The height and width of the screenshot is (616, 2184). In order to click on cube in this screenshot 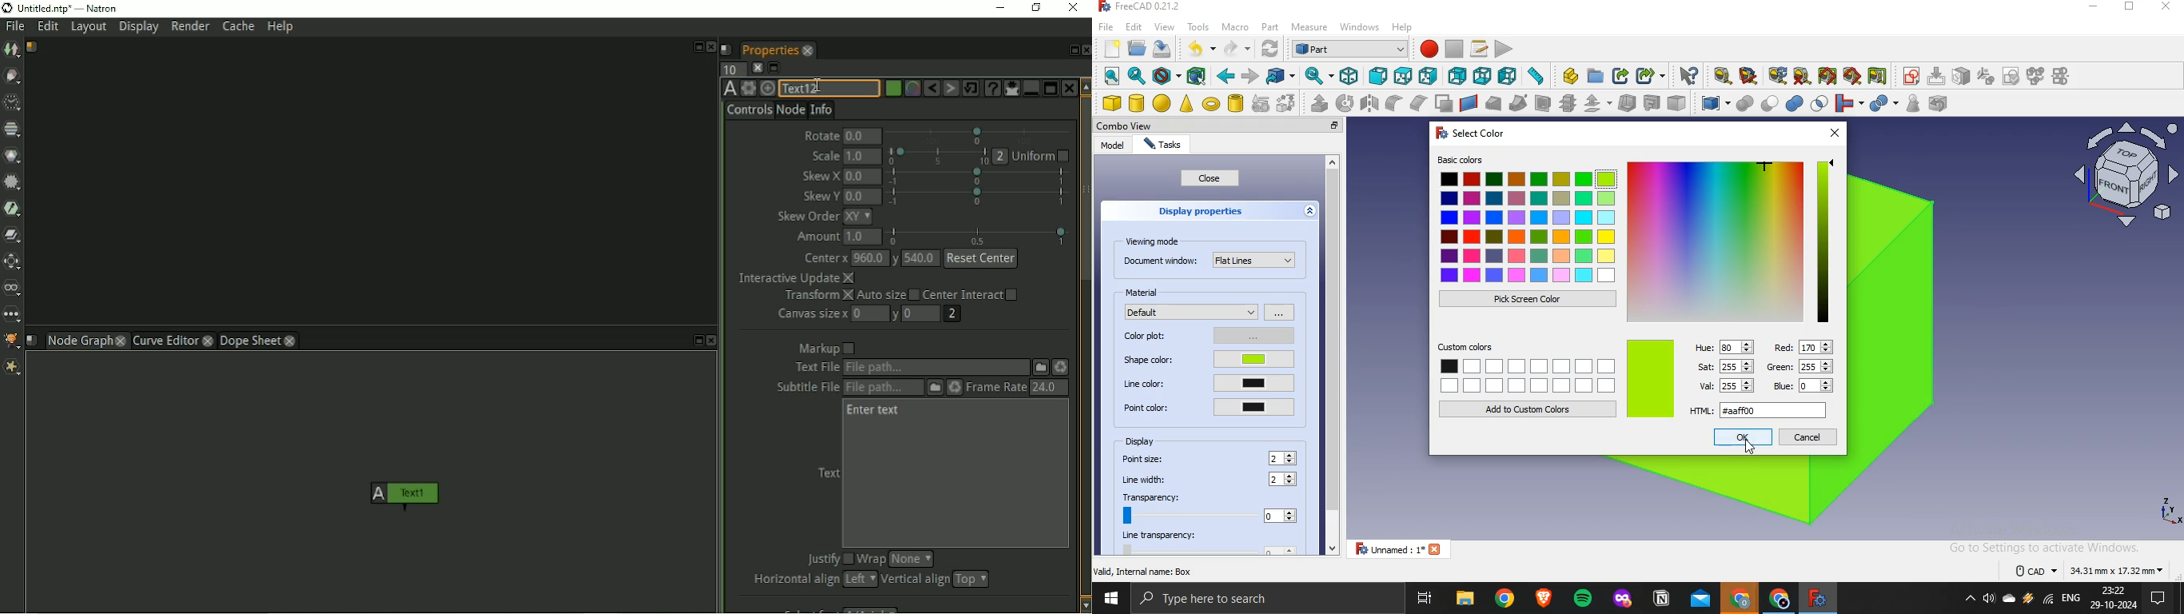, I will do `click(1111, 103)`.